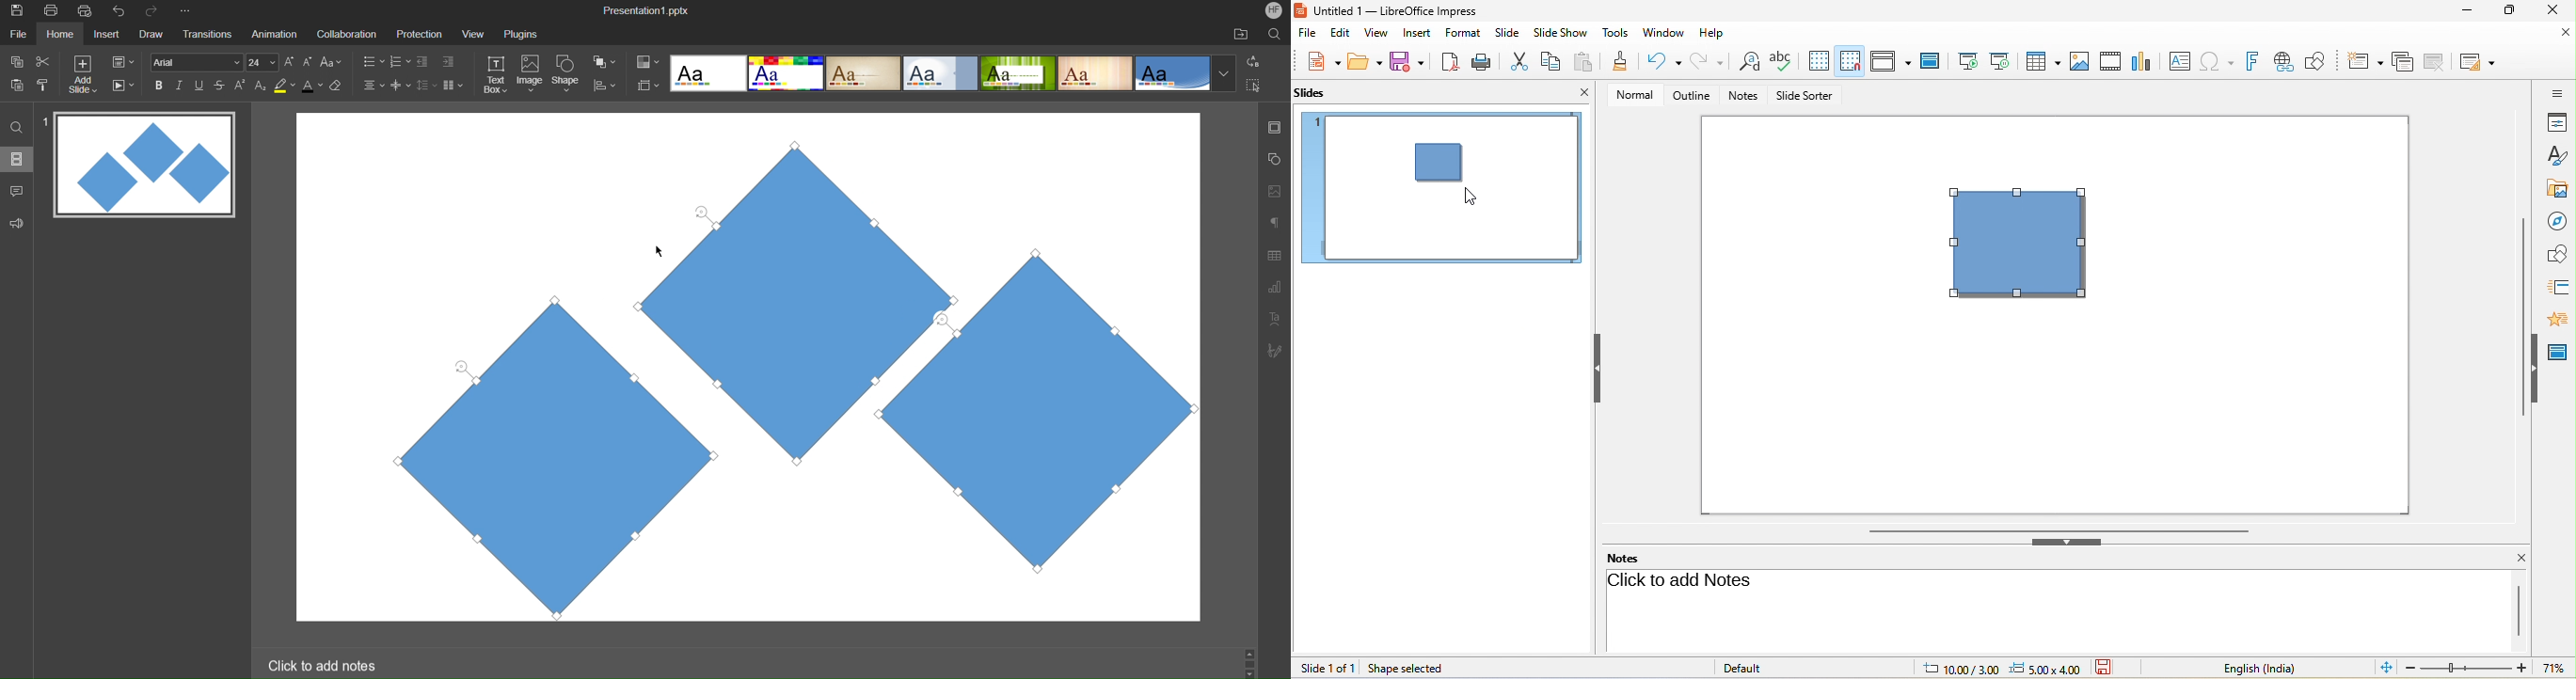 The image size is (2576, 700). What do you see at coordinates (241, 85) in the screenshot?
I see `Superscript` at bounding box center [241, 85].